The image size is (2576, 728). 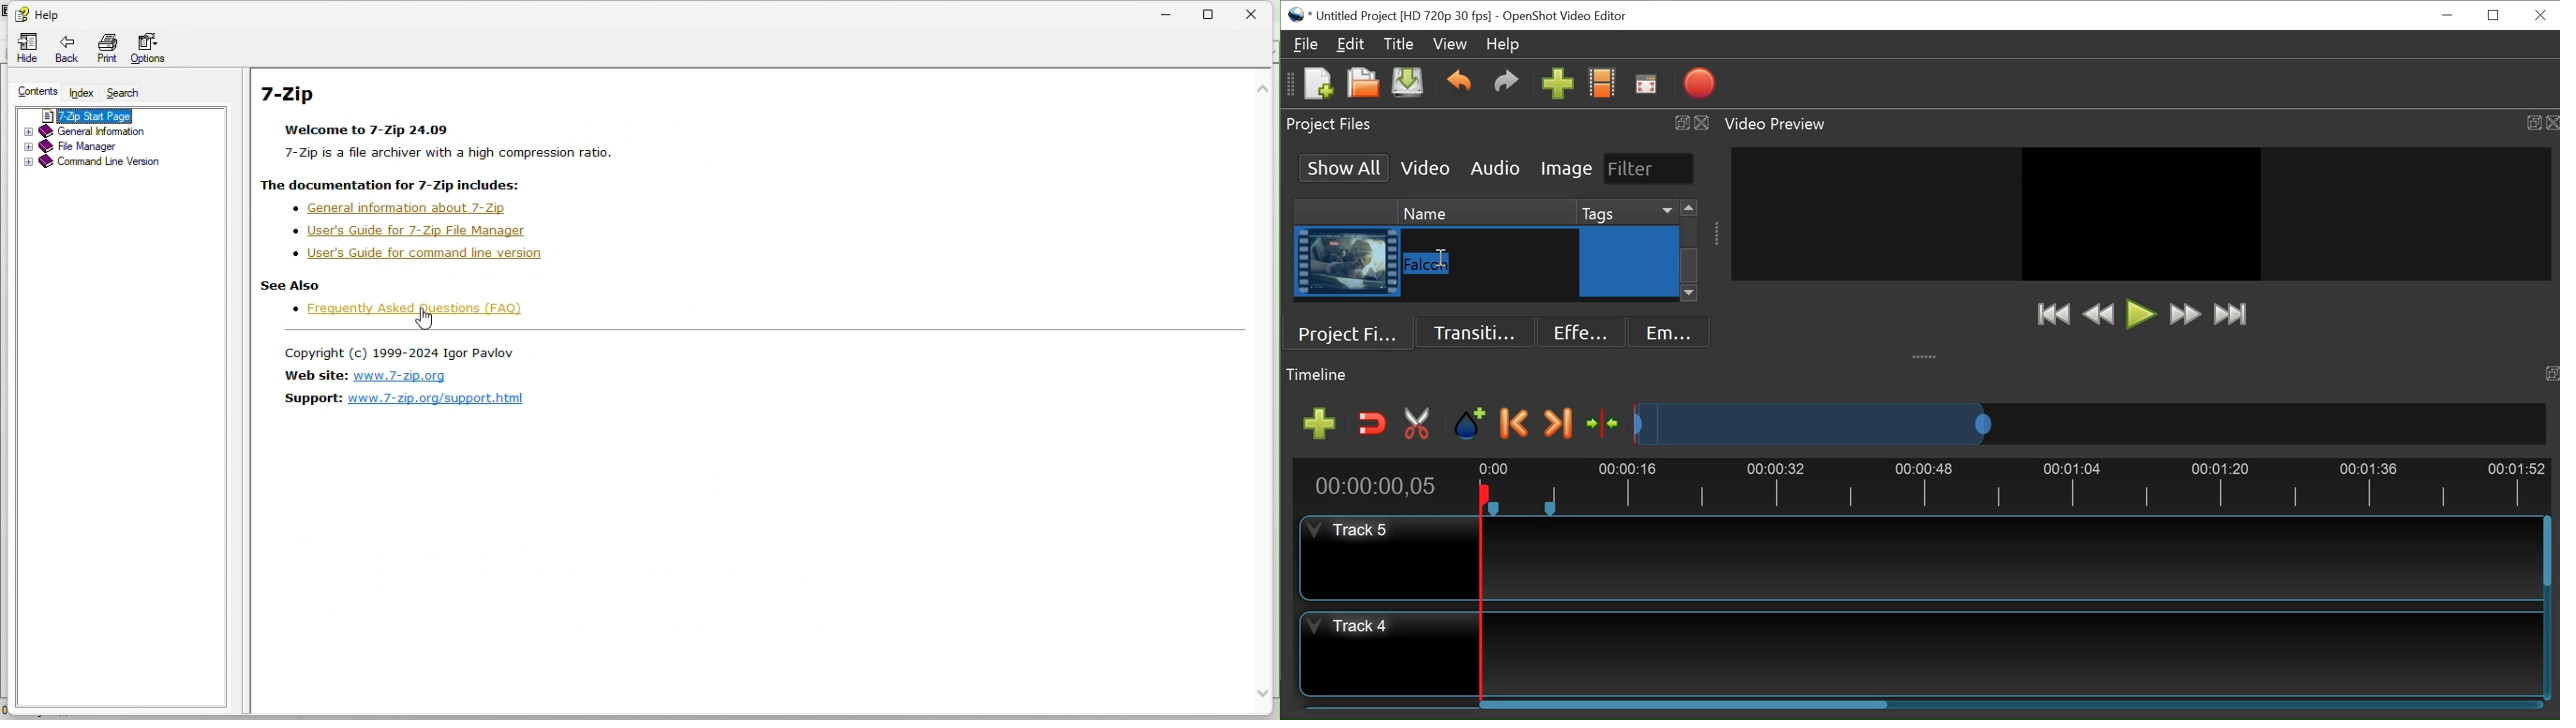 I want to click on OpenShot Desktop icon, so click(x=1297, y=13).